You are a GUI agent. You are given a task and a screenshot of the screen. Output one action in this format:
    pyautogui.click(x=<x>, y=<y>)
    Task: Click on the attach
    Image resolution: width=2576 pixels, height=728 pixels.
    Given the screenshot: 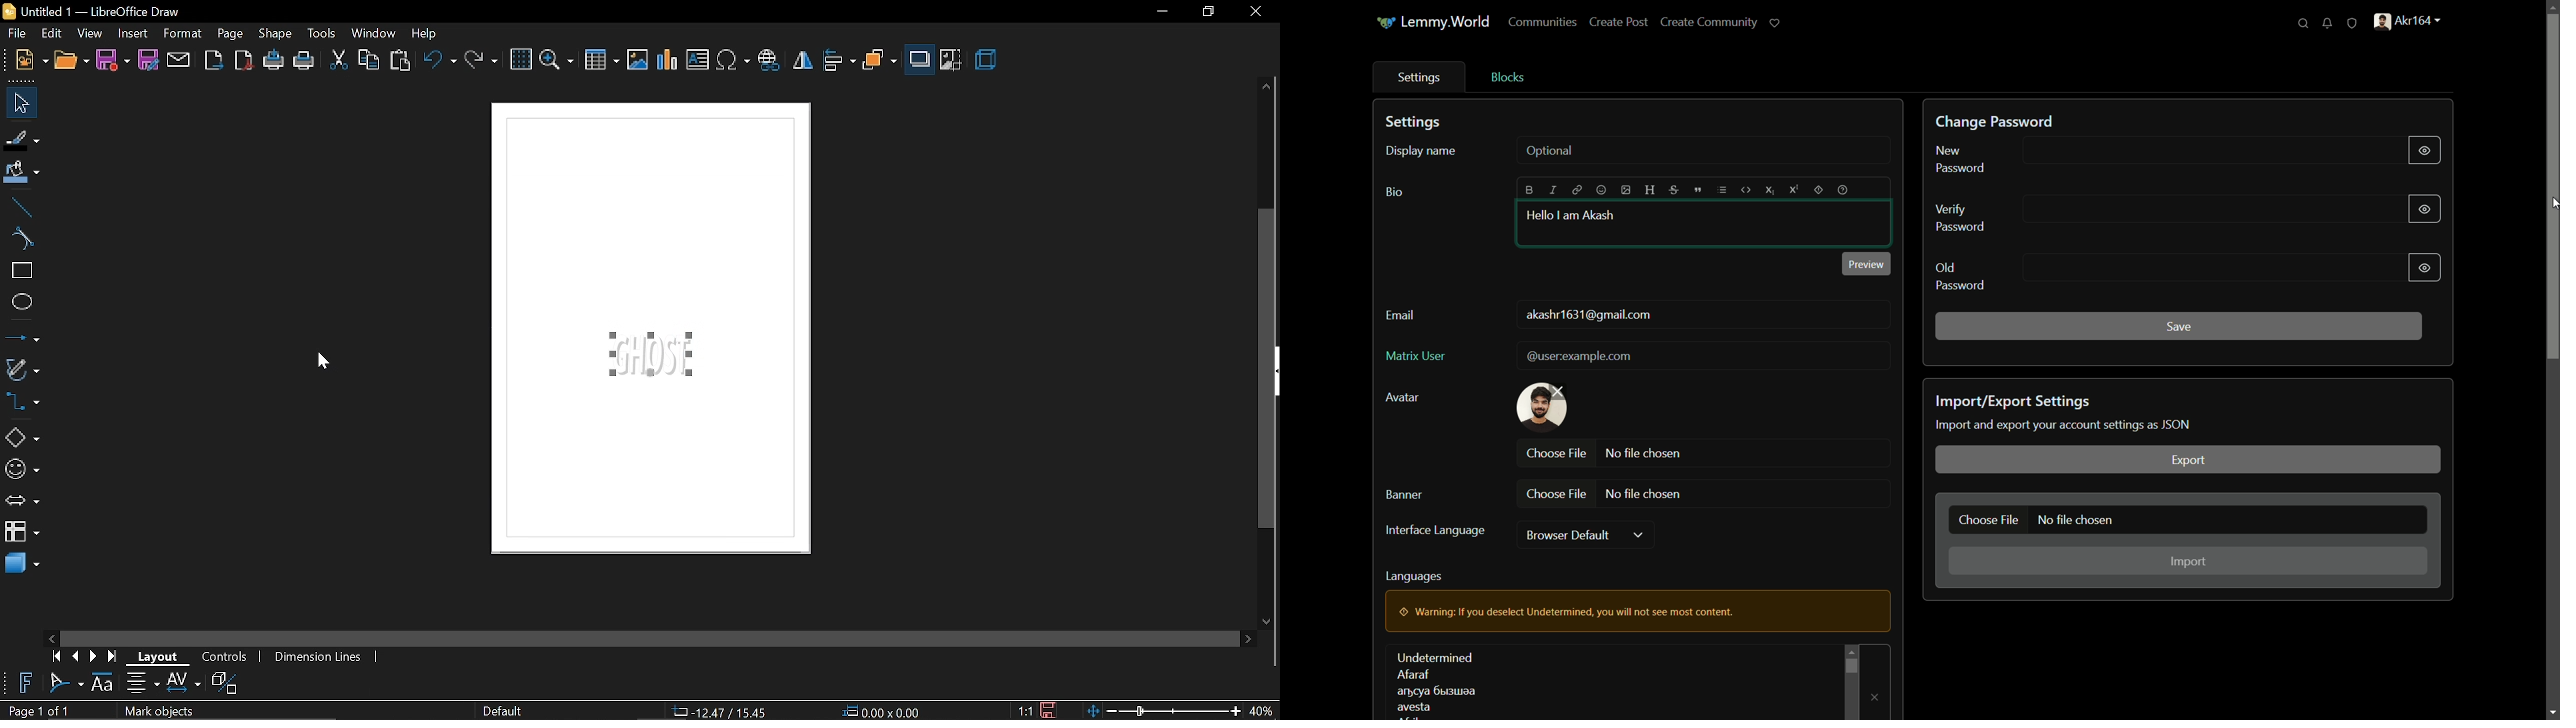 What is the action you would take?
    pyautogui.click(x=179, y=62)
    